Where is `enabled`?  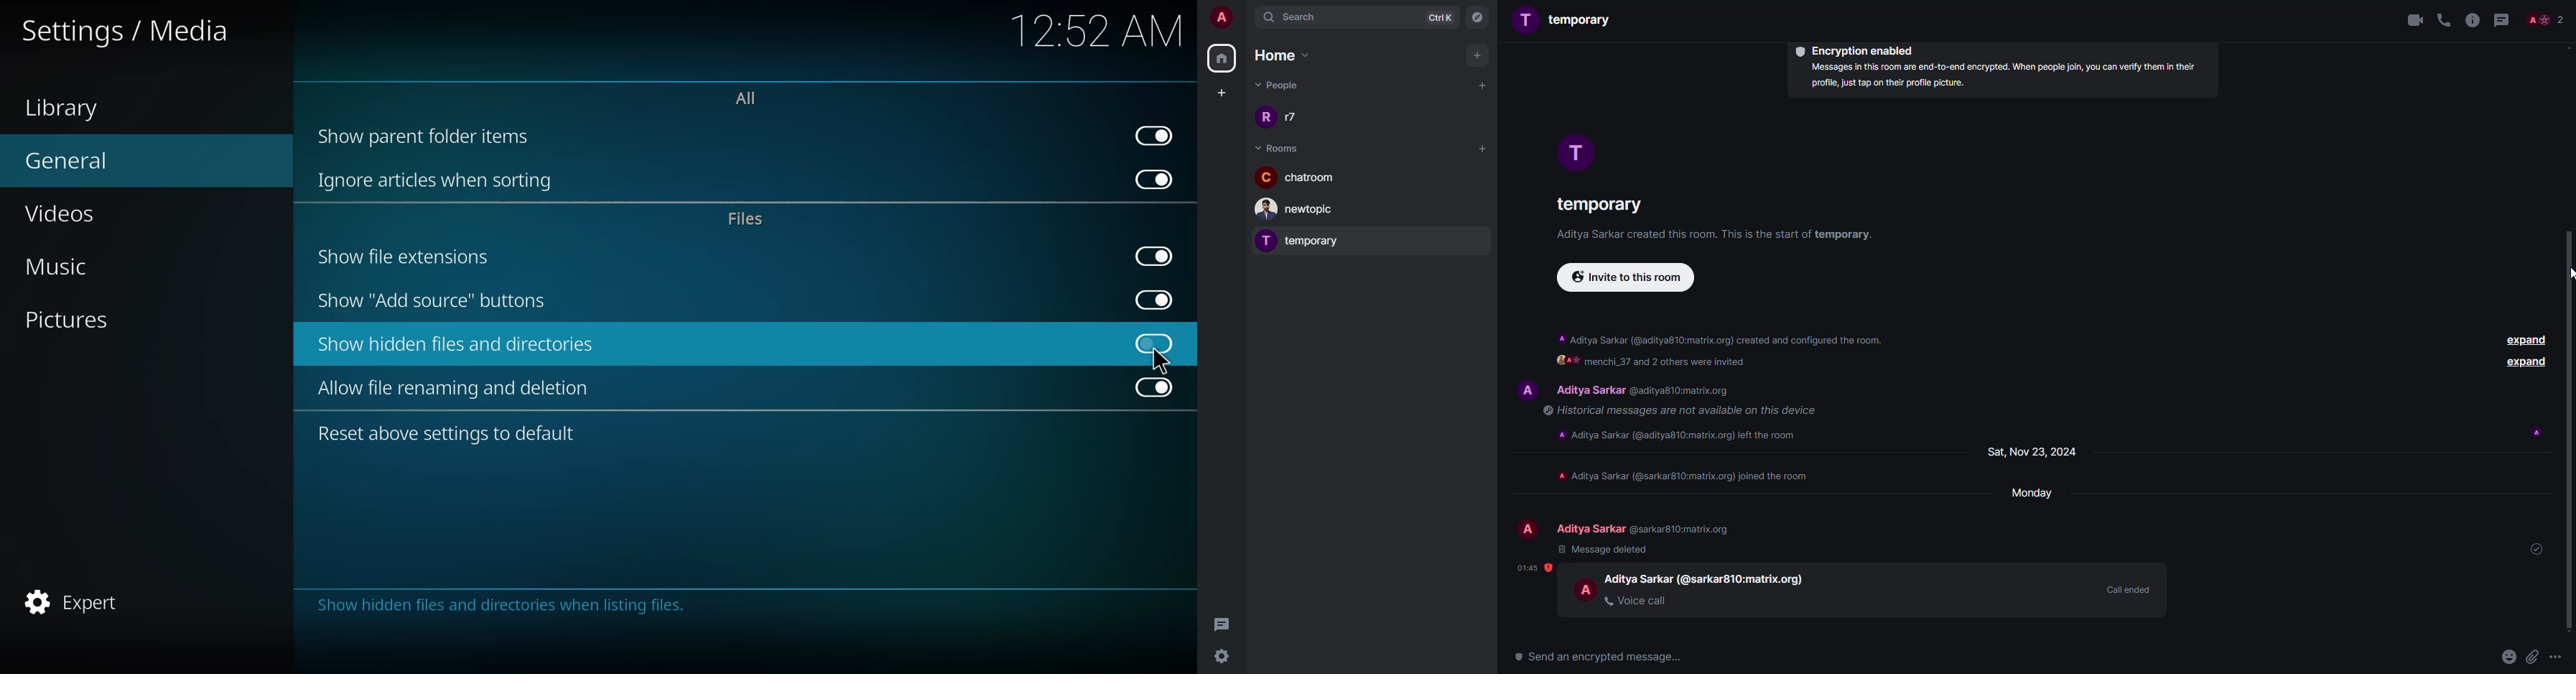 enabled is located at coordinates (1155, 178).